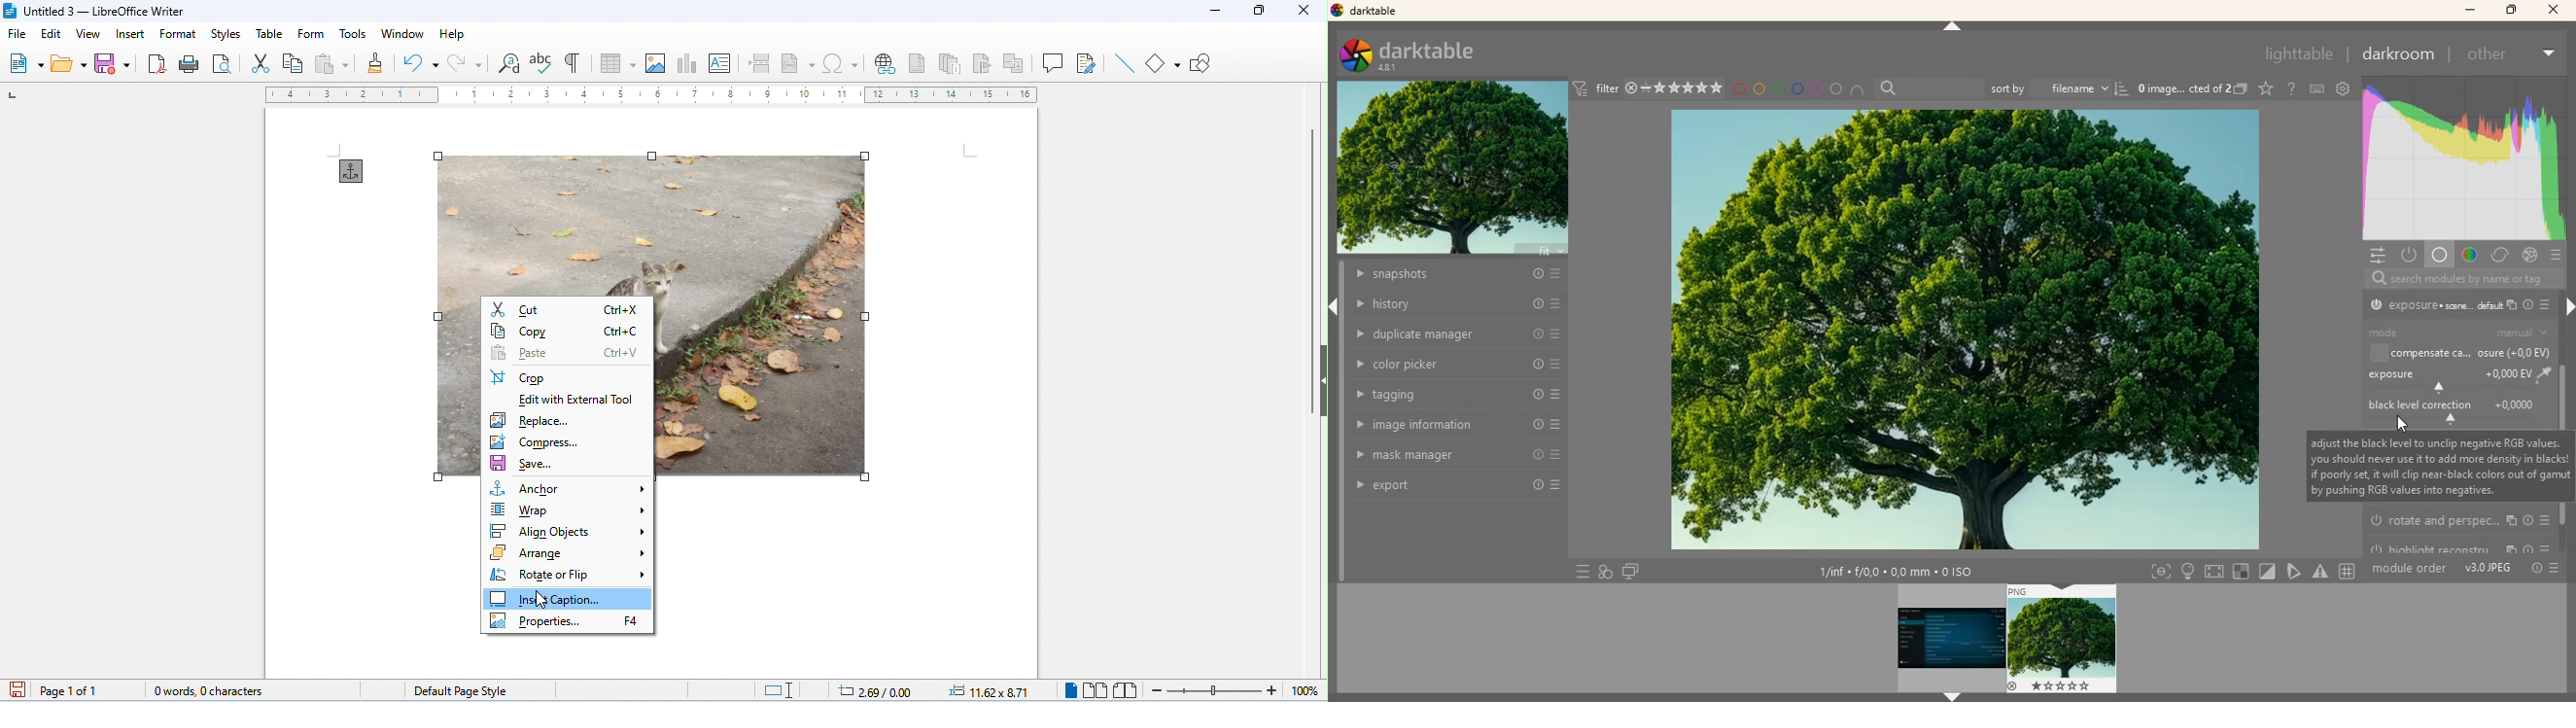 The height and width of the screenshot is (728, 2576). Describe the element at coordinates (2488, 570) in the screenshot. I see `v3.0 JPEG` at that location.